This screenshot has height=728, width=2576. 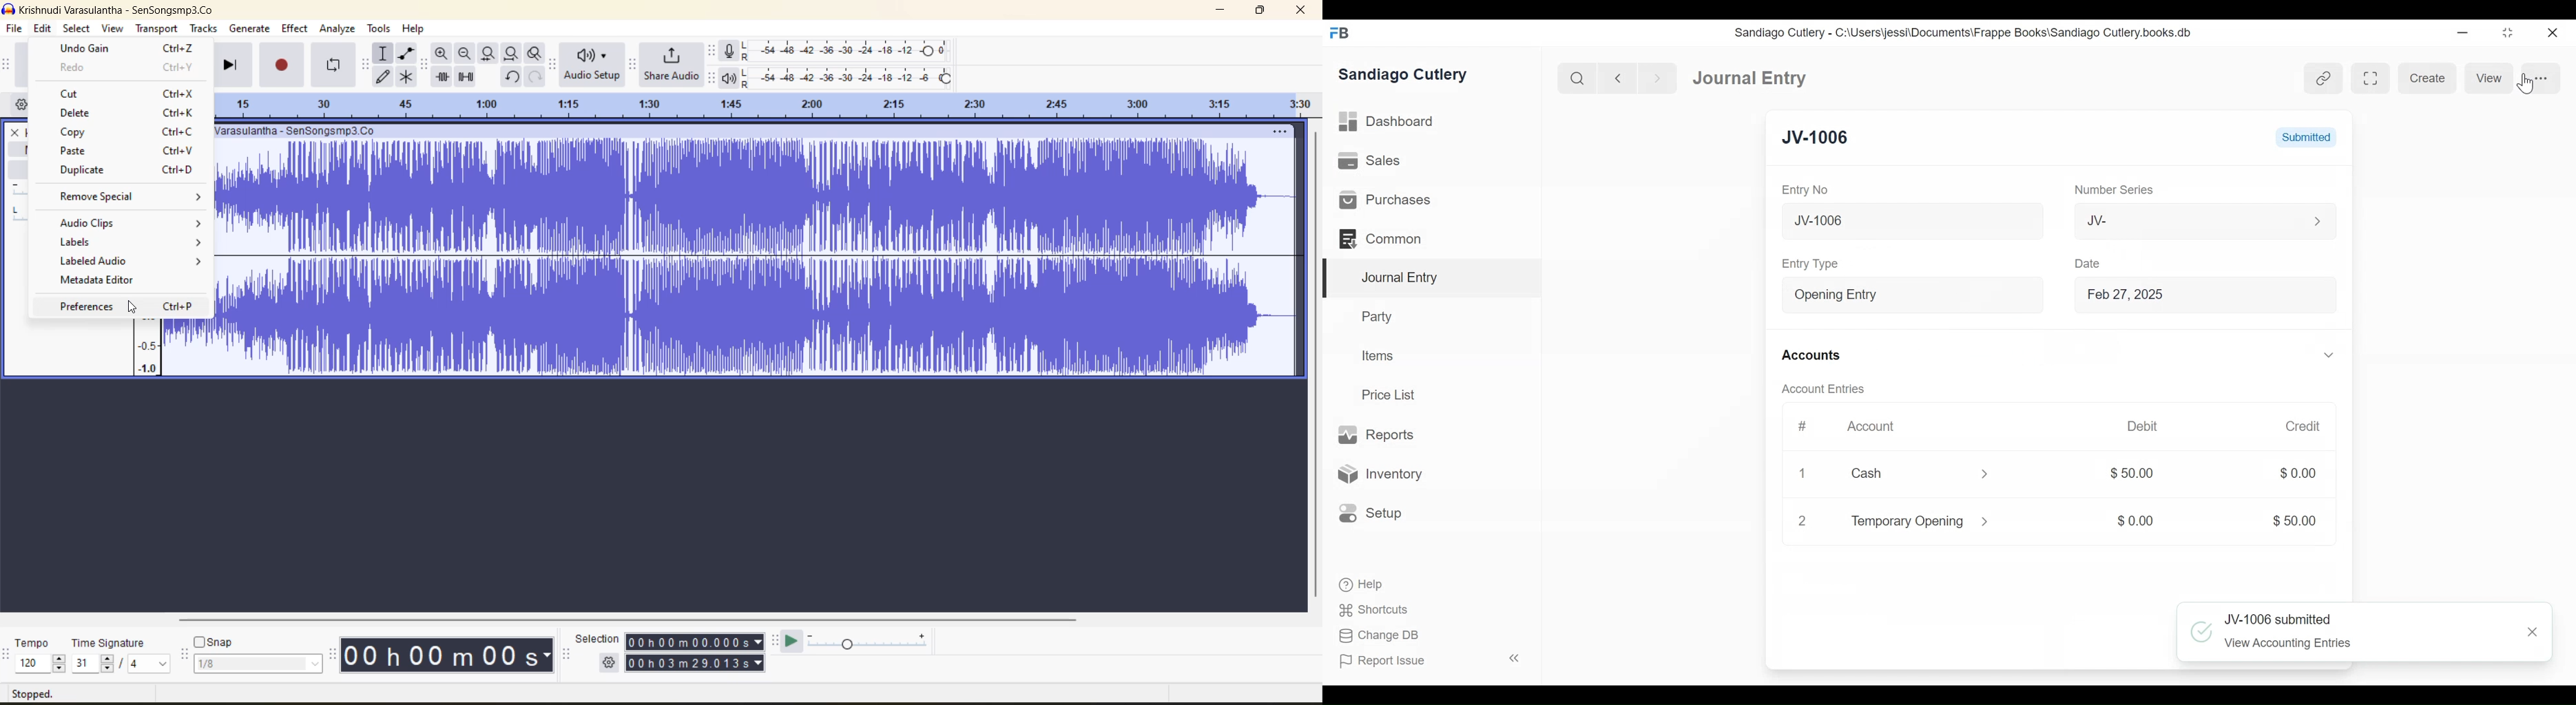 What do you see at coordinates (1873, 427) in the screenshot?
I see `Account` at bounding box center [1873, 427].